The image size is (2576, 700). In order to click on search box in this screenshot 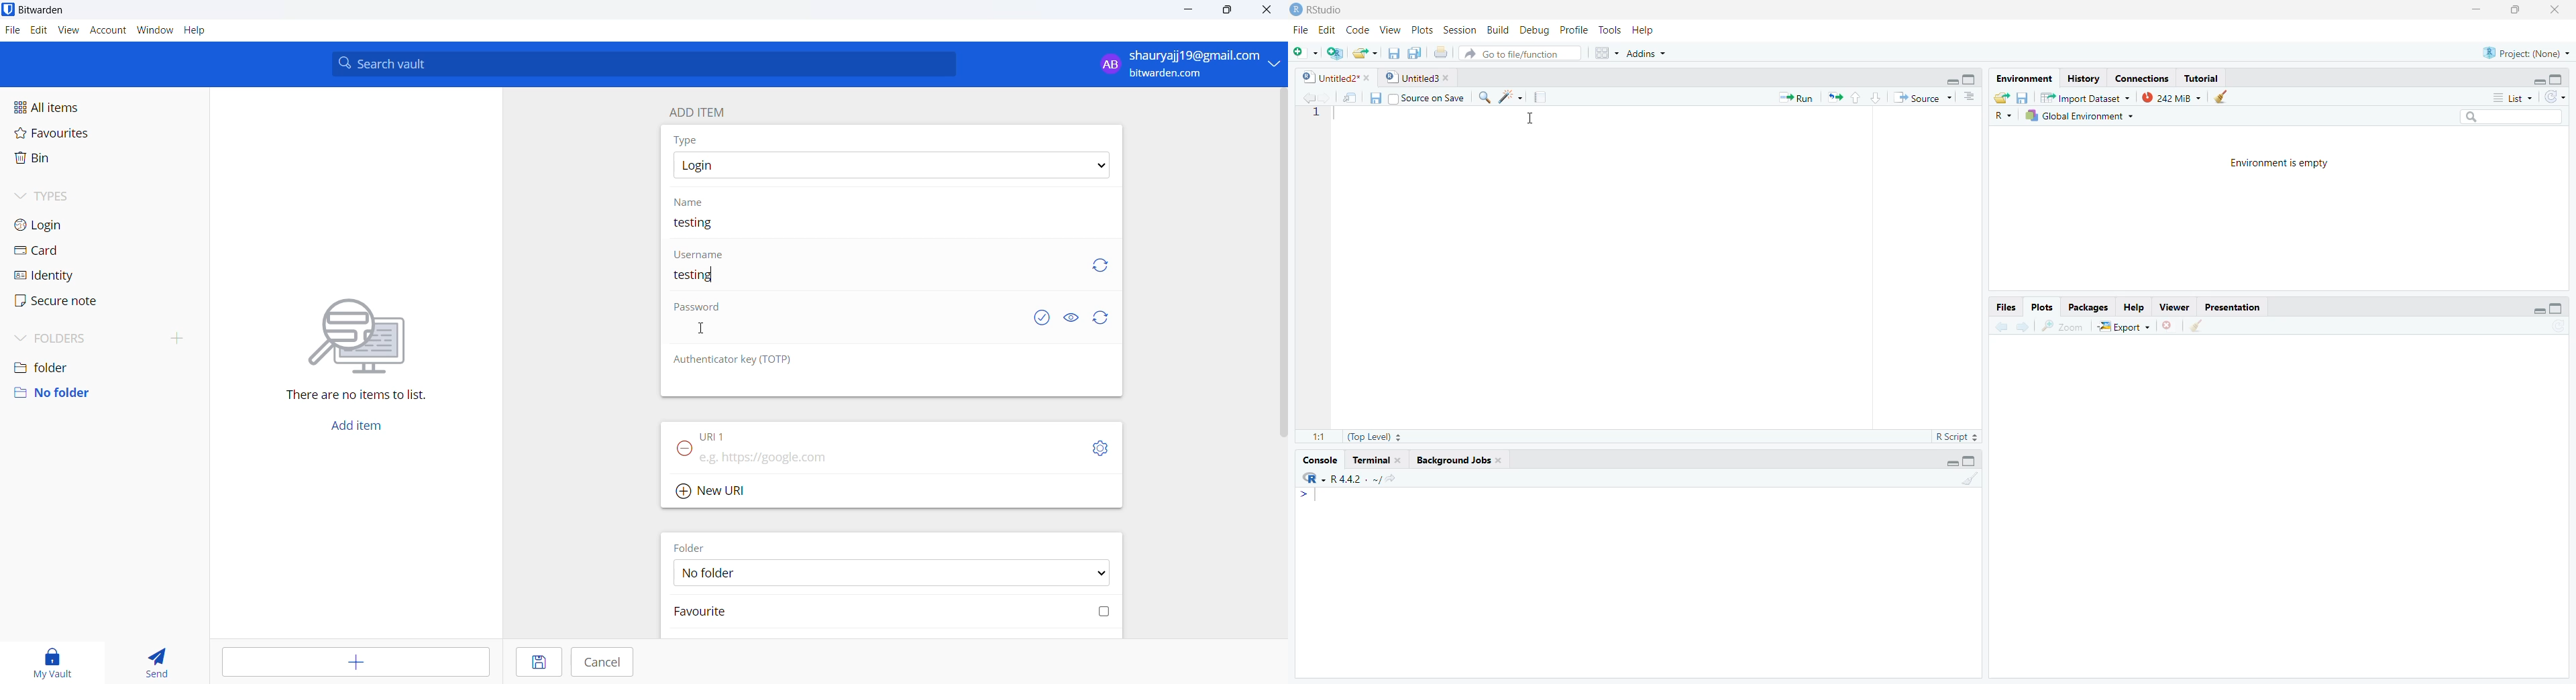, I will do `click(2510, 116)`.